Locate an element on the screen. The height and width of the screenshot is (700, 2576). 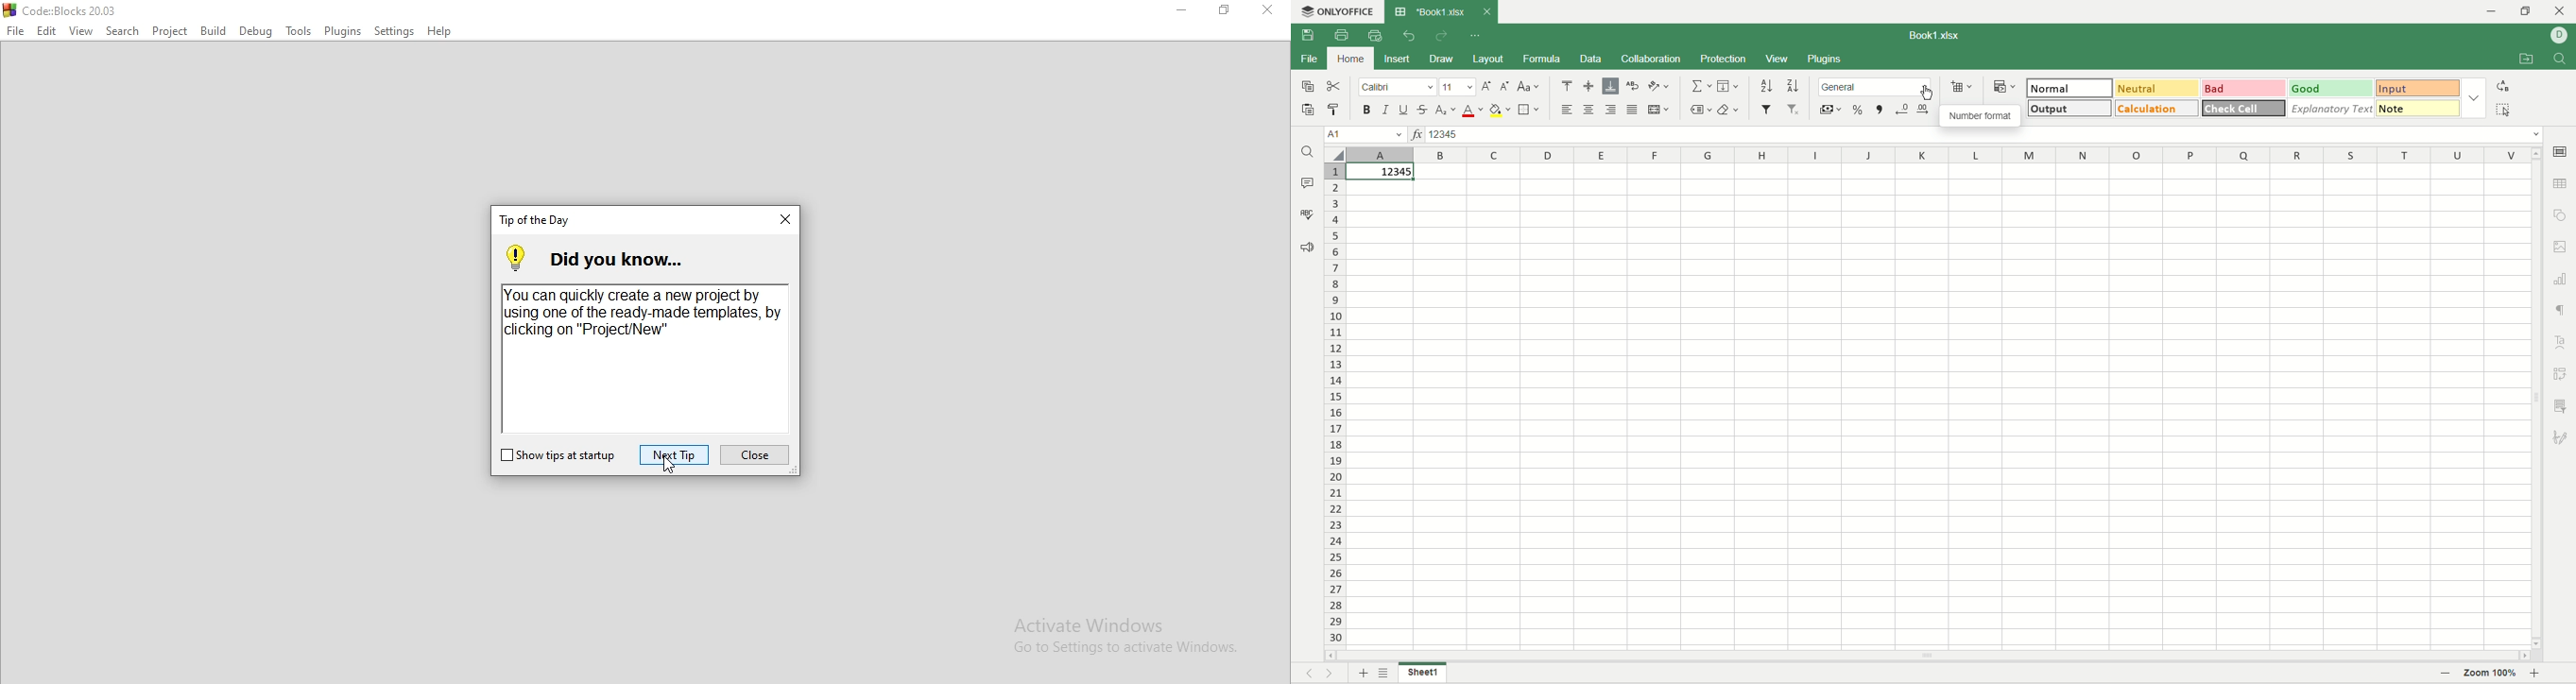
zoom out is located at coordinates (2446, 674).